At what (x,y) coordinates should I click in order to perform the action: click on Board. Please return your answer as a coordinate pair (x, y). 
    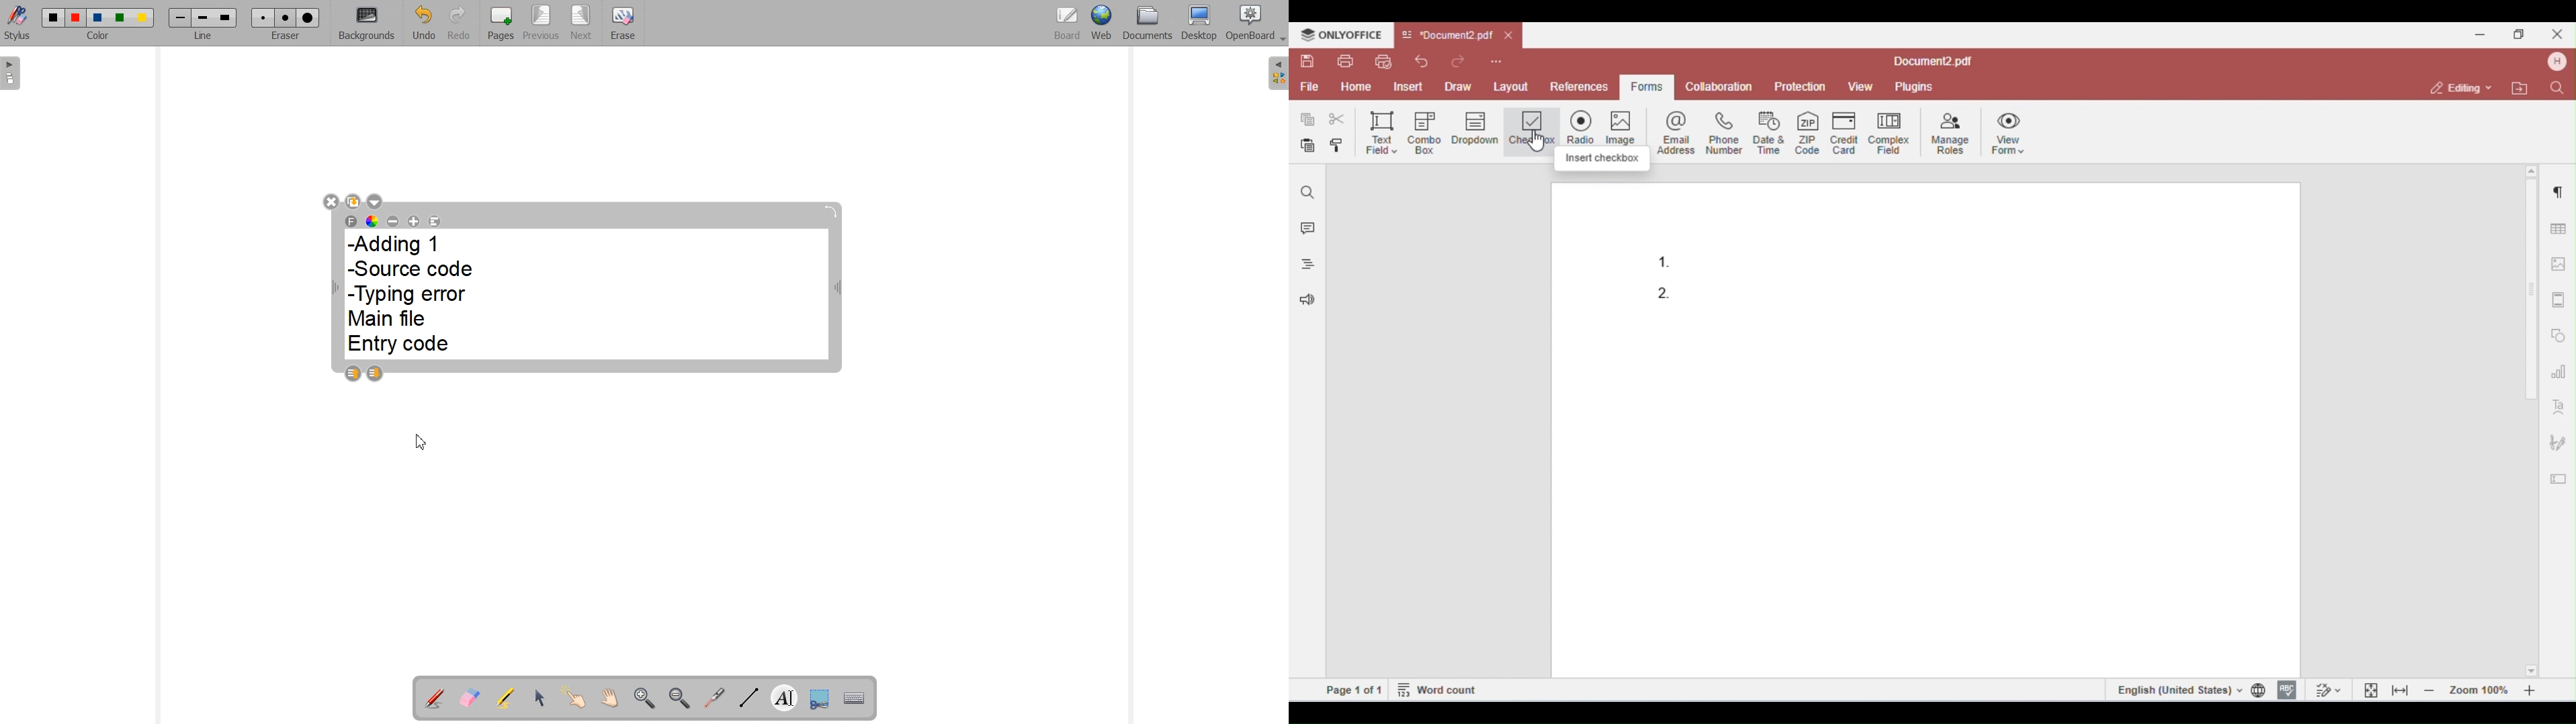
    Looking at the image, I should click on (1068, 24).